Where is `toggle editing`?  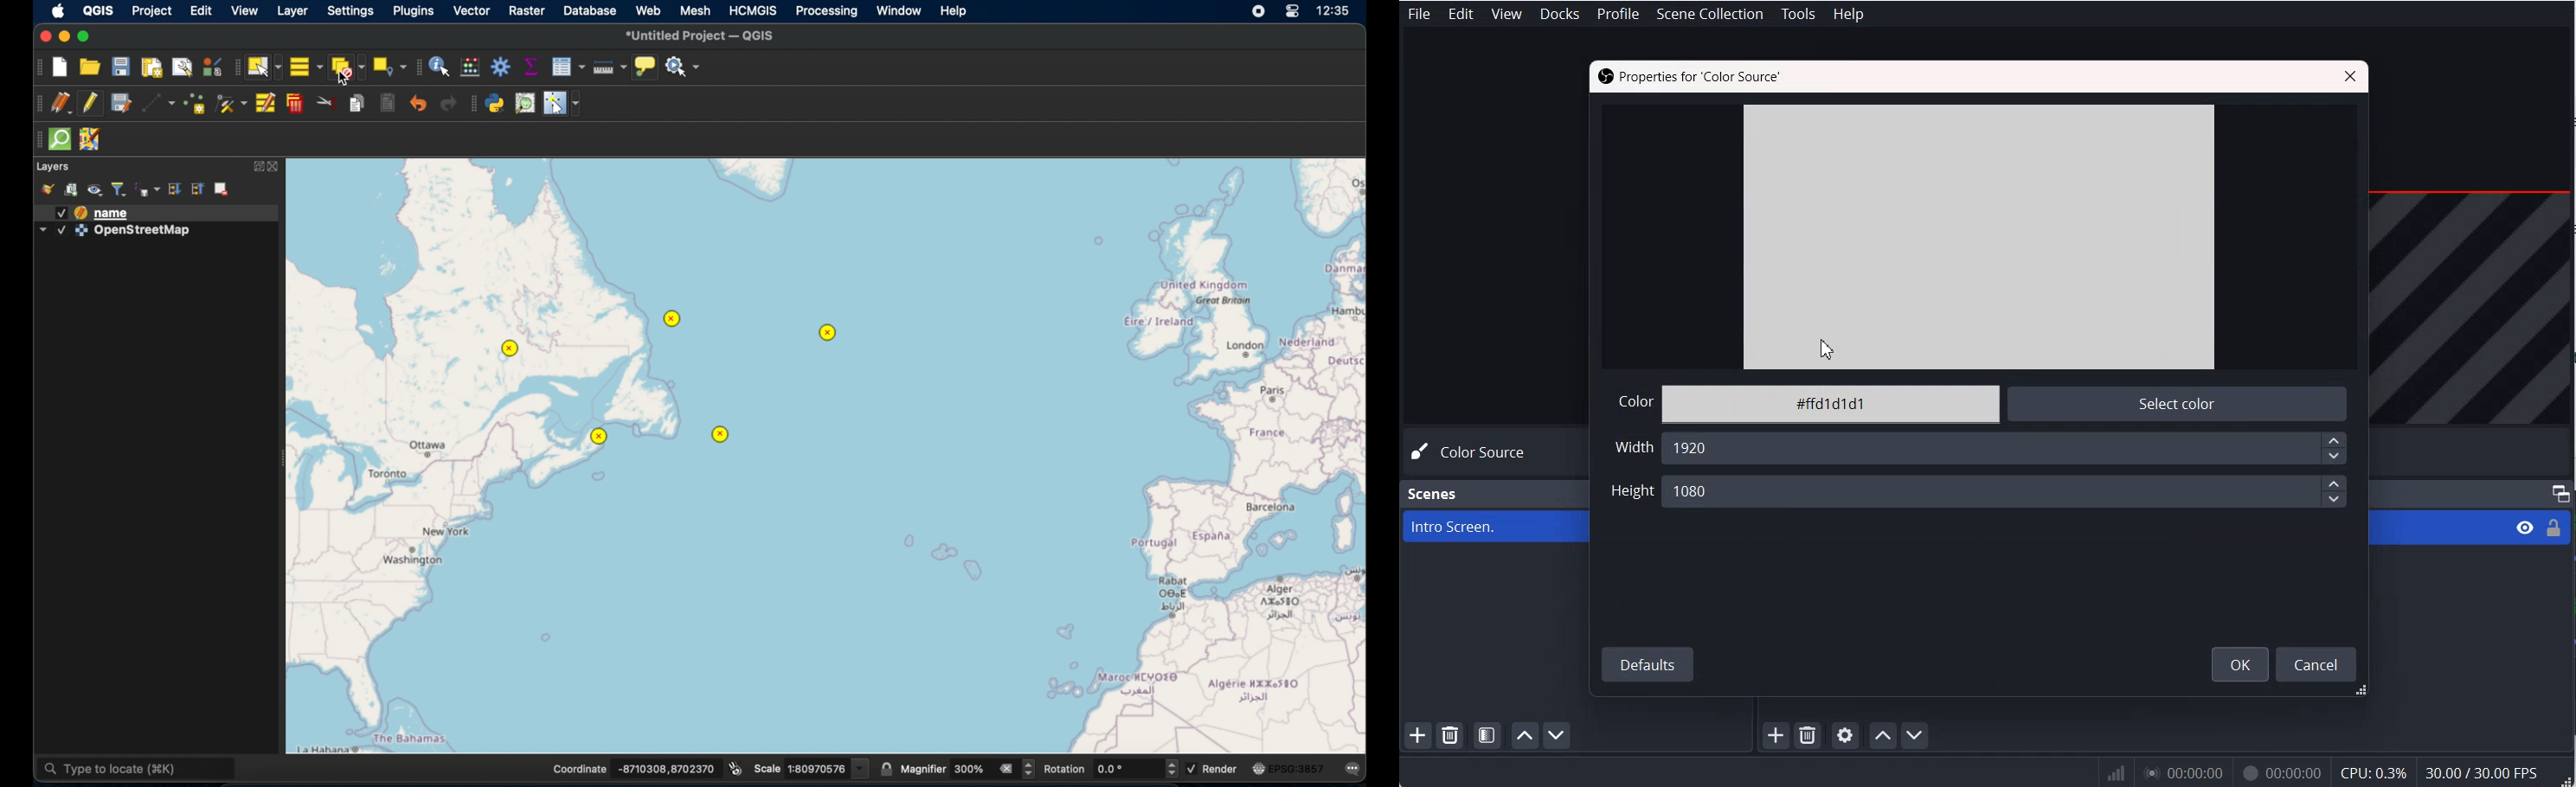 toggle editing is located at coordinates (92, 105).